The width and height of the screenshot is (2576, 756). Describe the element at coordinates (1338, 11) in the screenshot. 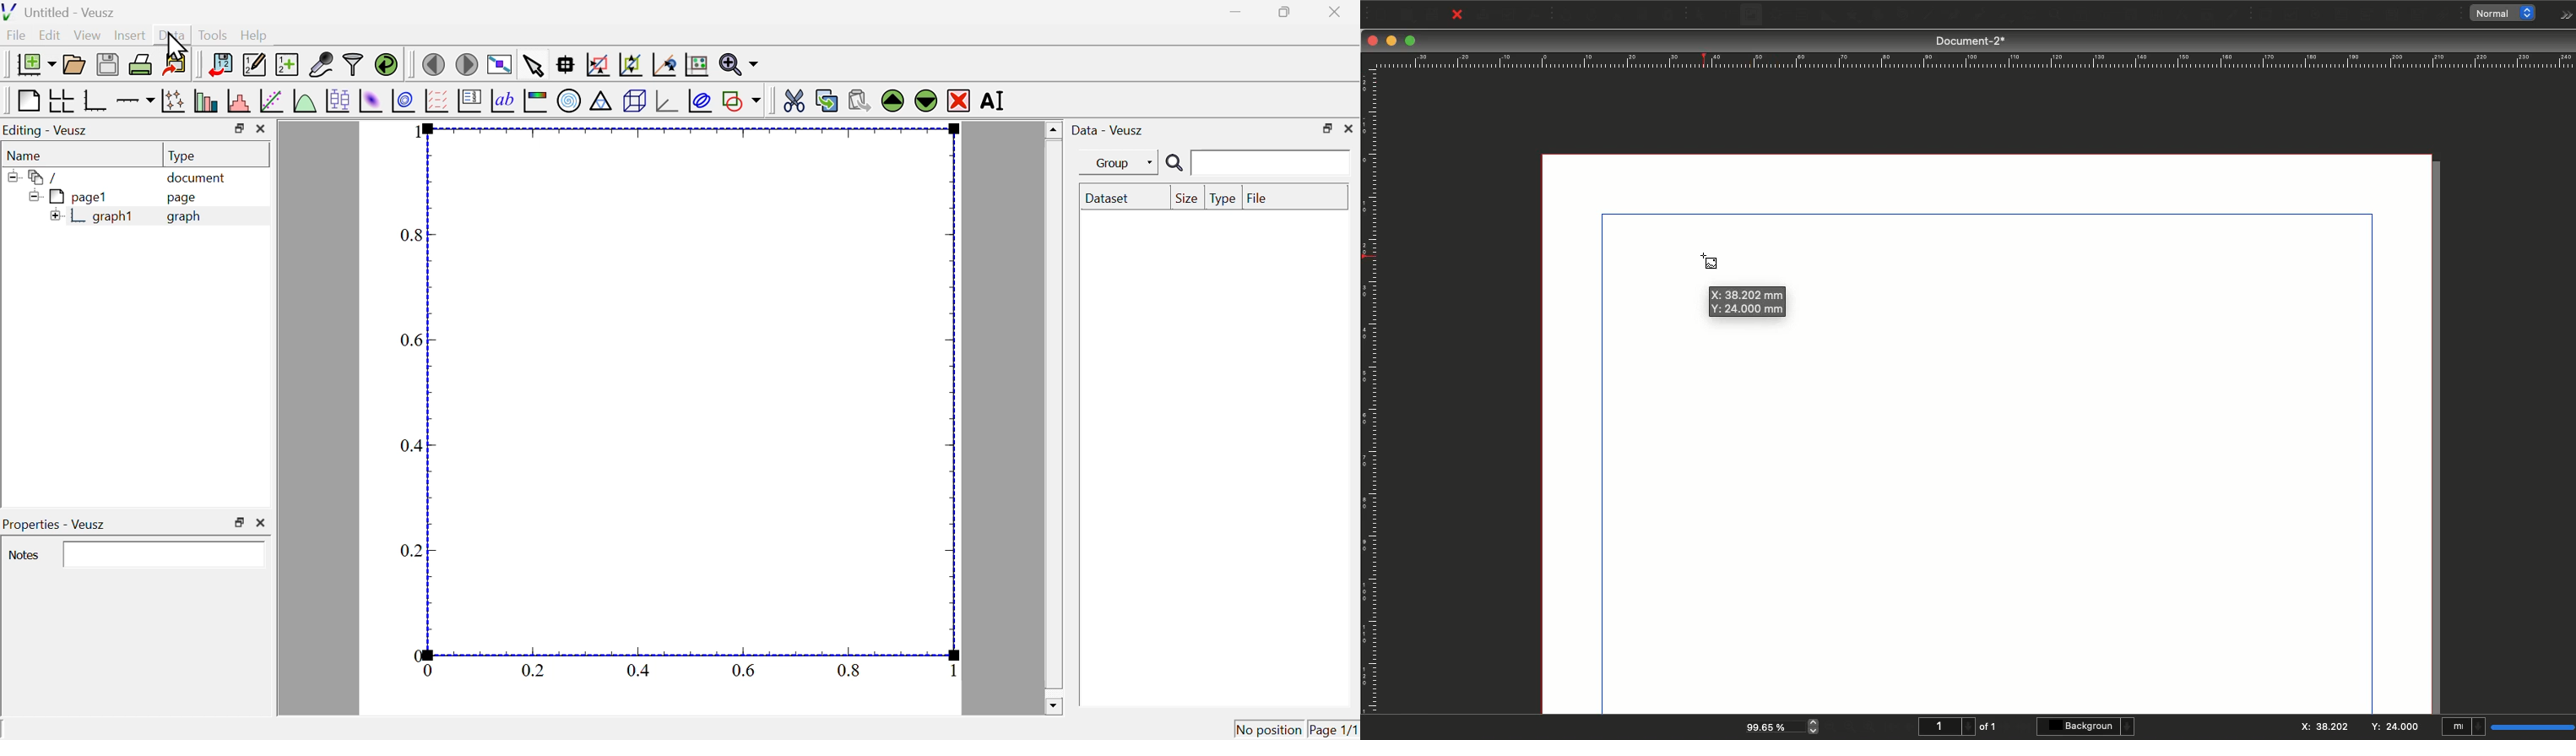

I see `close` at that location.